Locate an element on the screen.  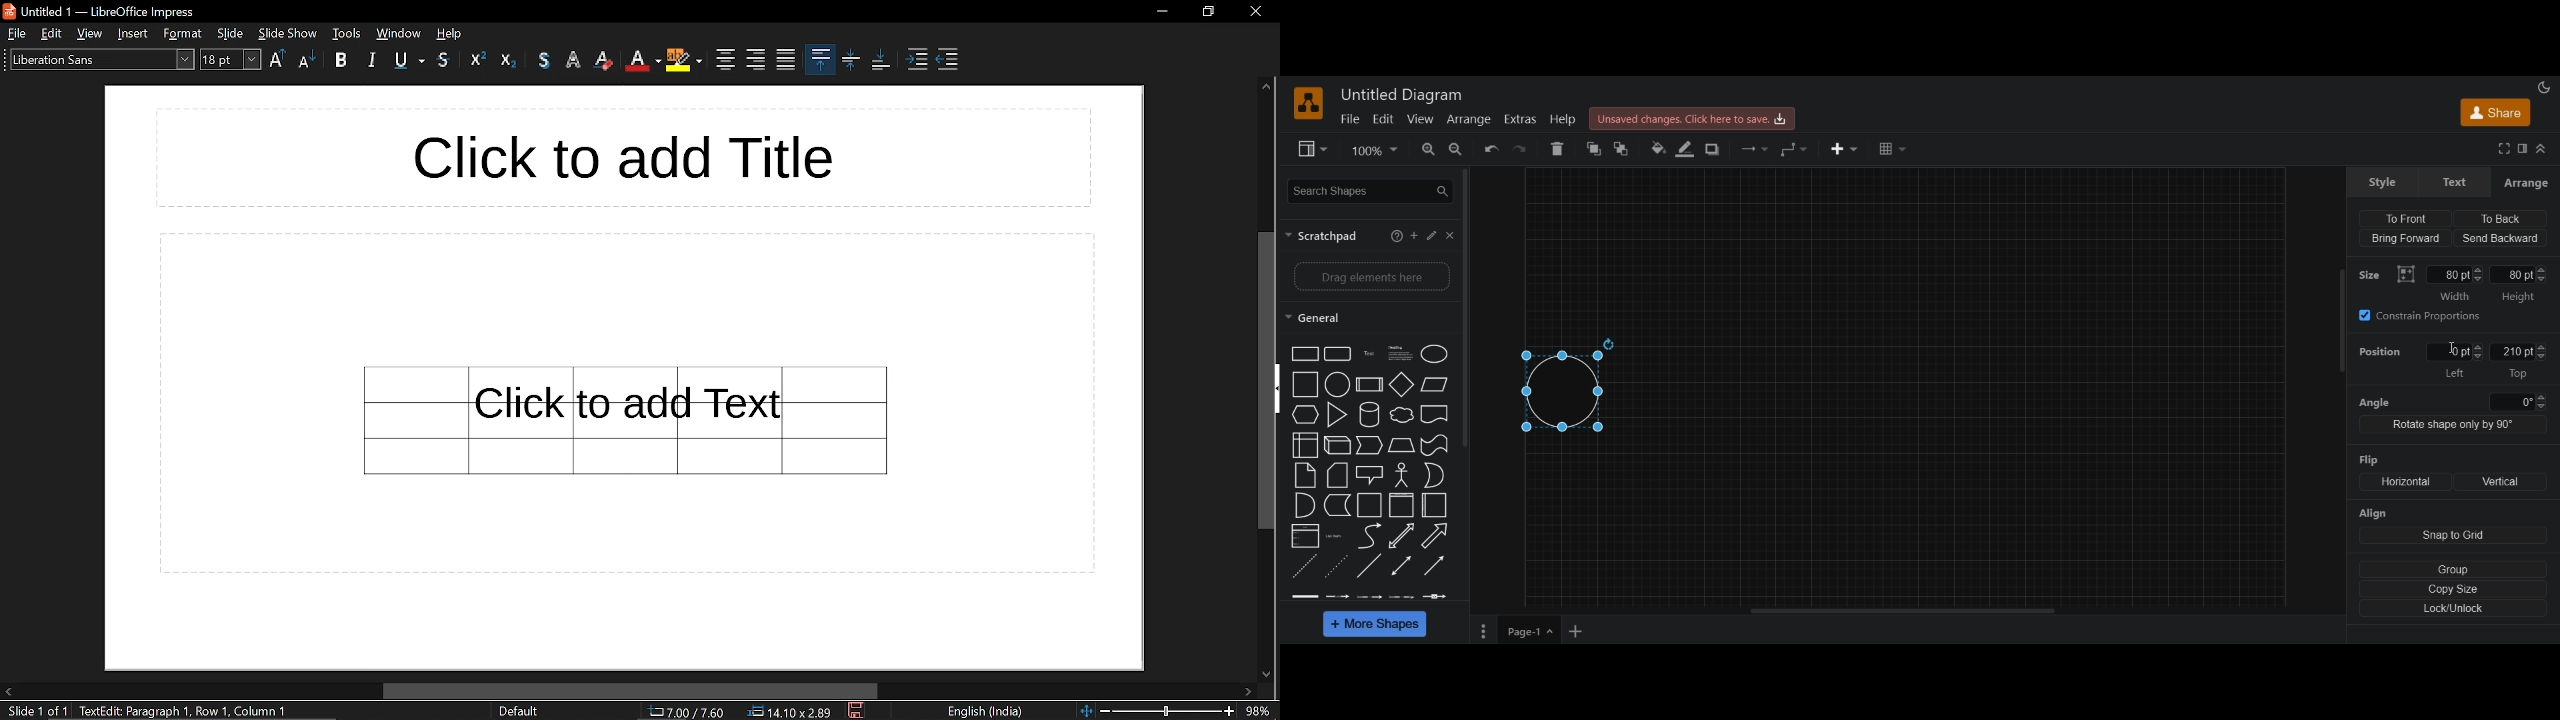
untitled 1- libreoffice impress is located at coordinates (104, 10).